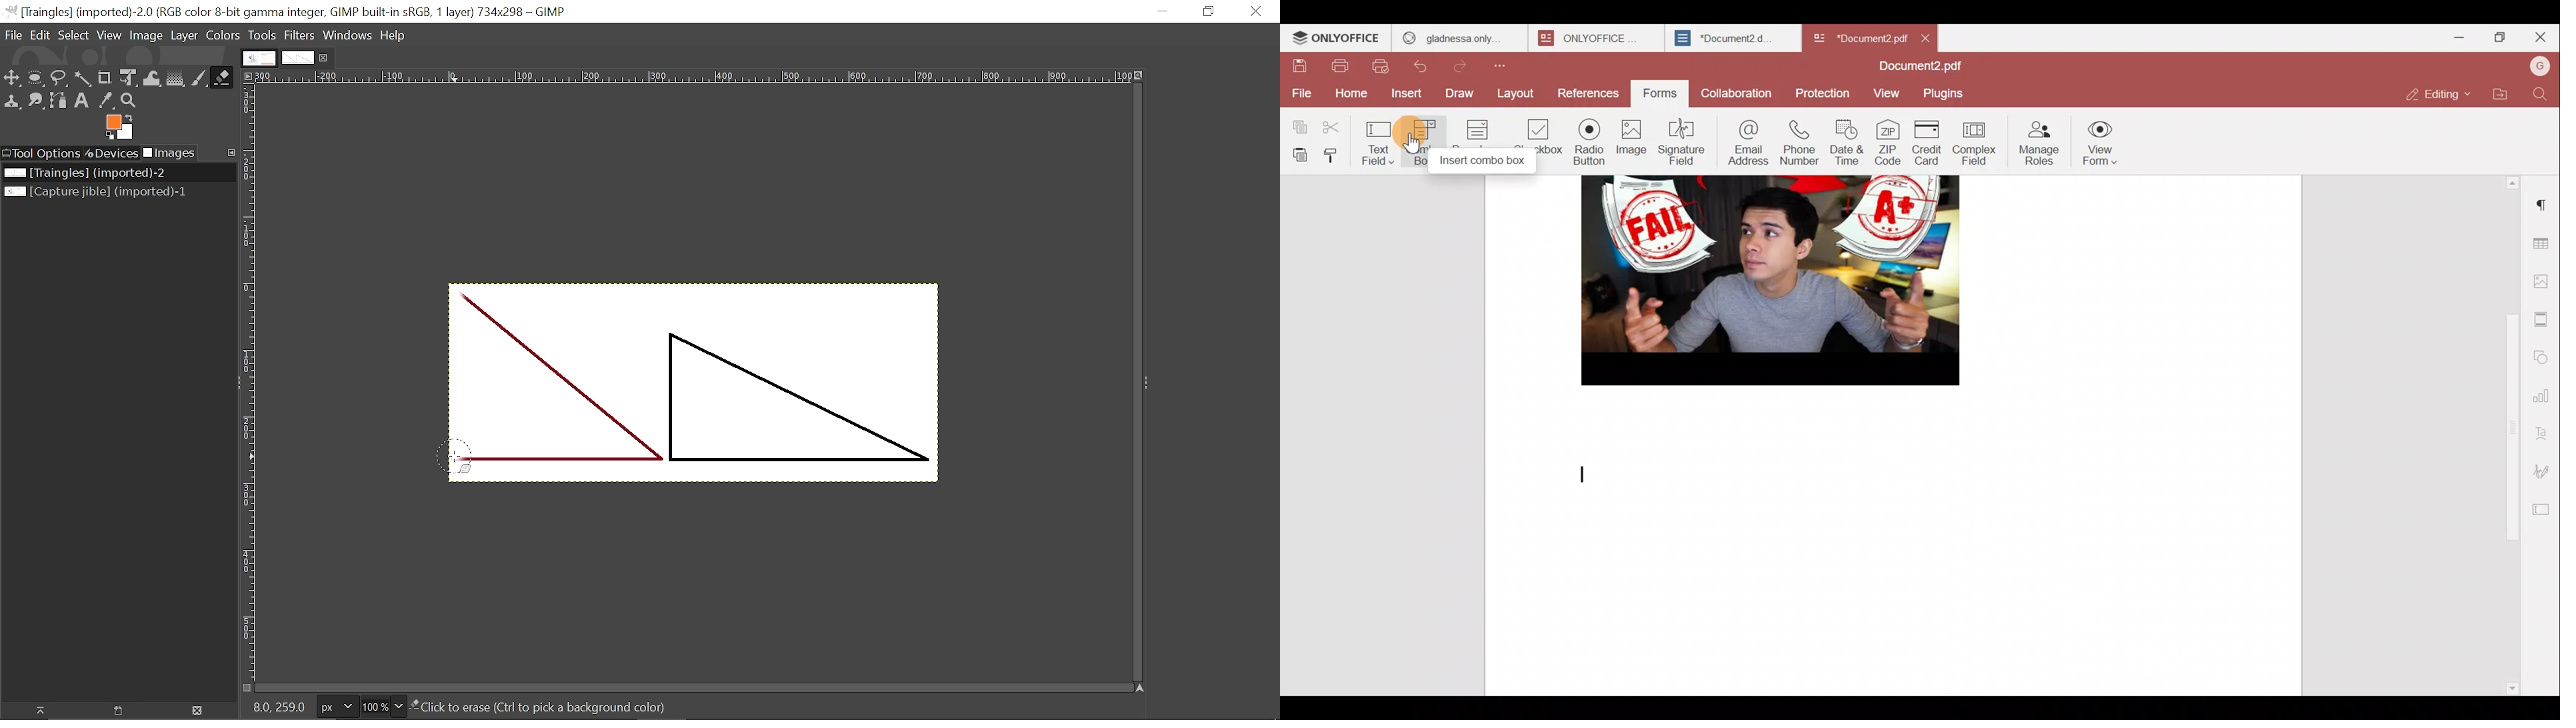  What do you see at coordinates (2536, 70) in the screenshot?
I see `Account name` at bounding box center [2536, 70].